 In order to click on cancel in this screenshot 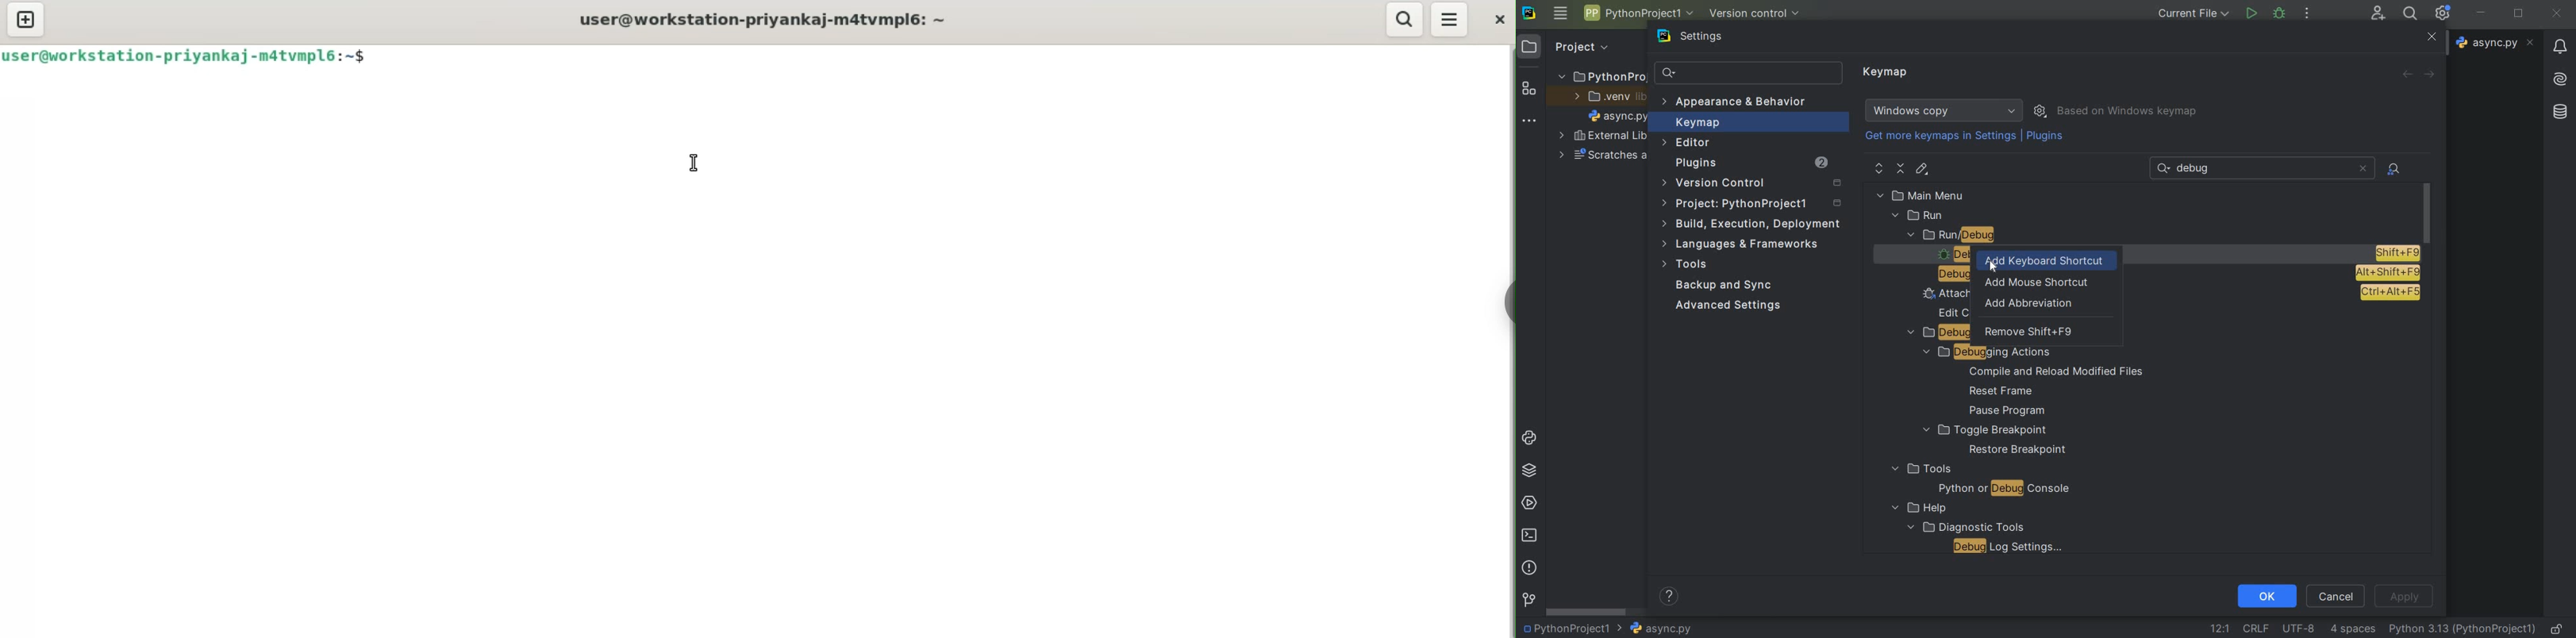, I will do `click(2336, 595)`.